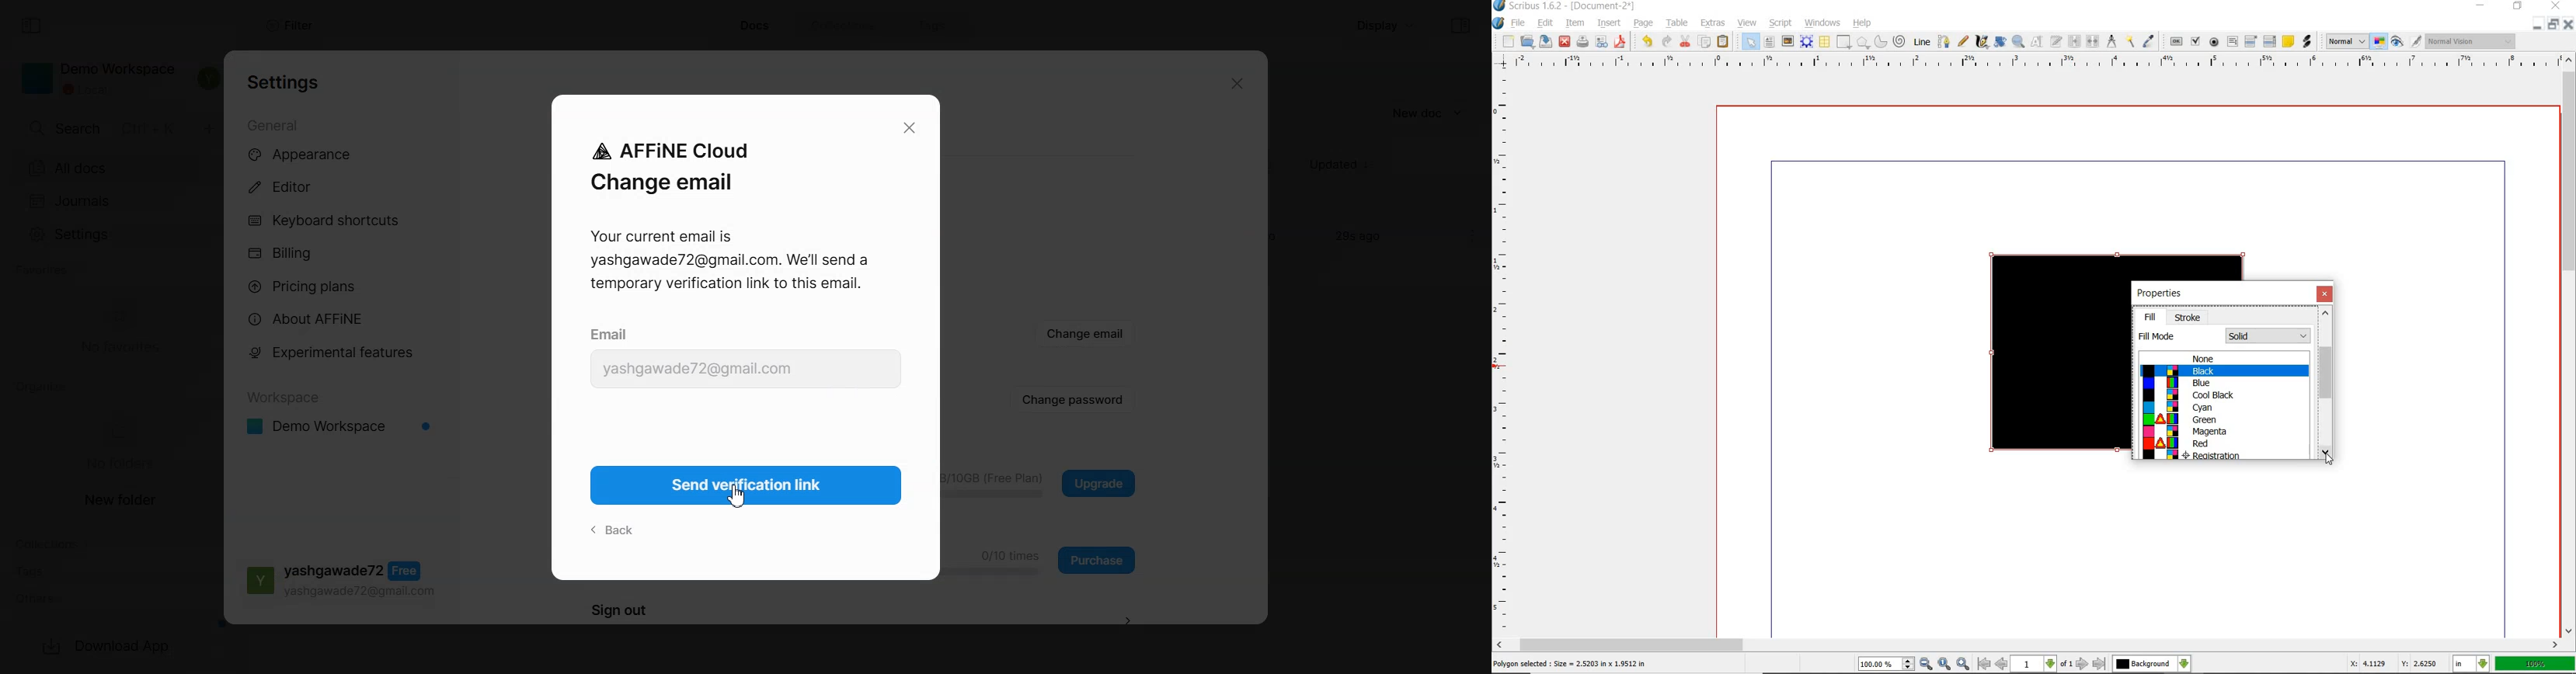 This screenshot has width=2576, height=700. What do you see at coordinates (661, 185) in the screenshot?
I see `change email` at bounding box center [661, 185].